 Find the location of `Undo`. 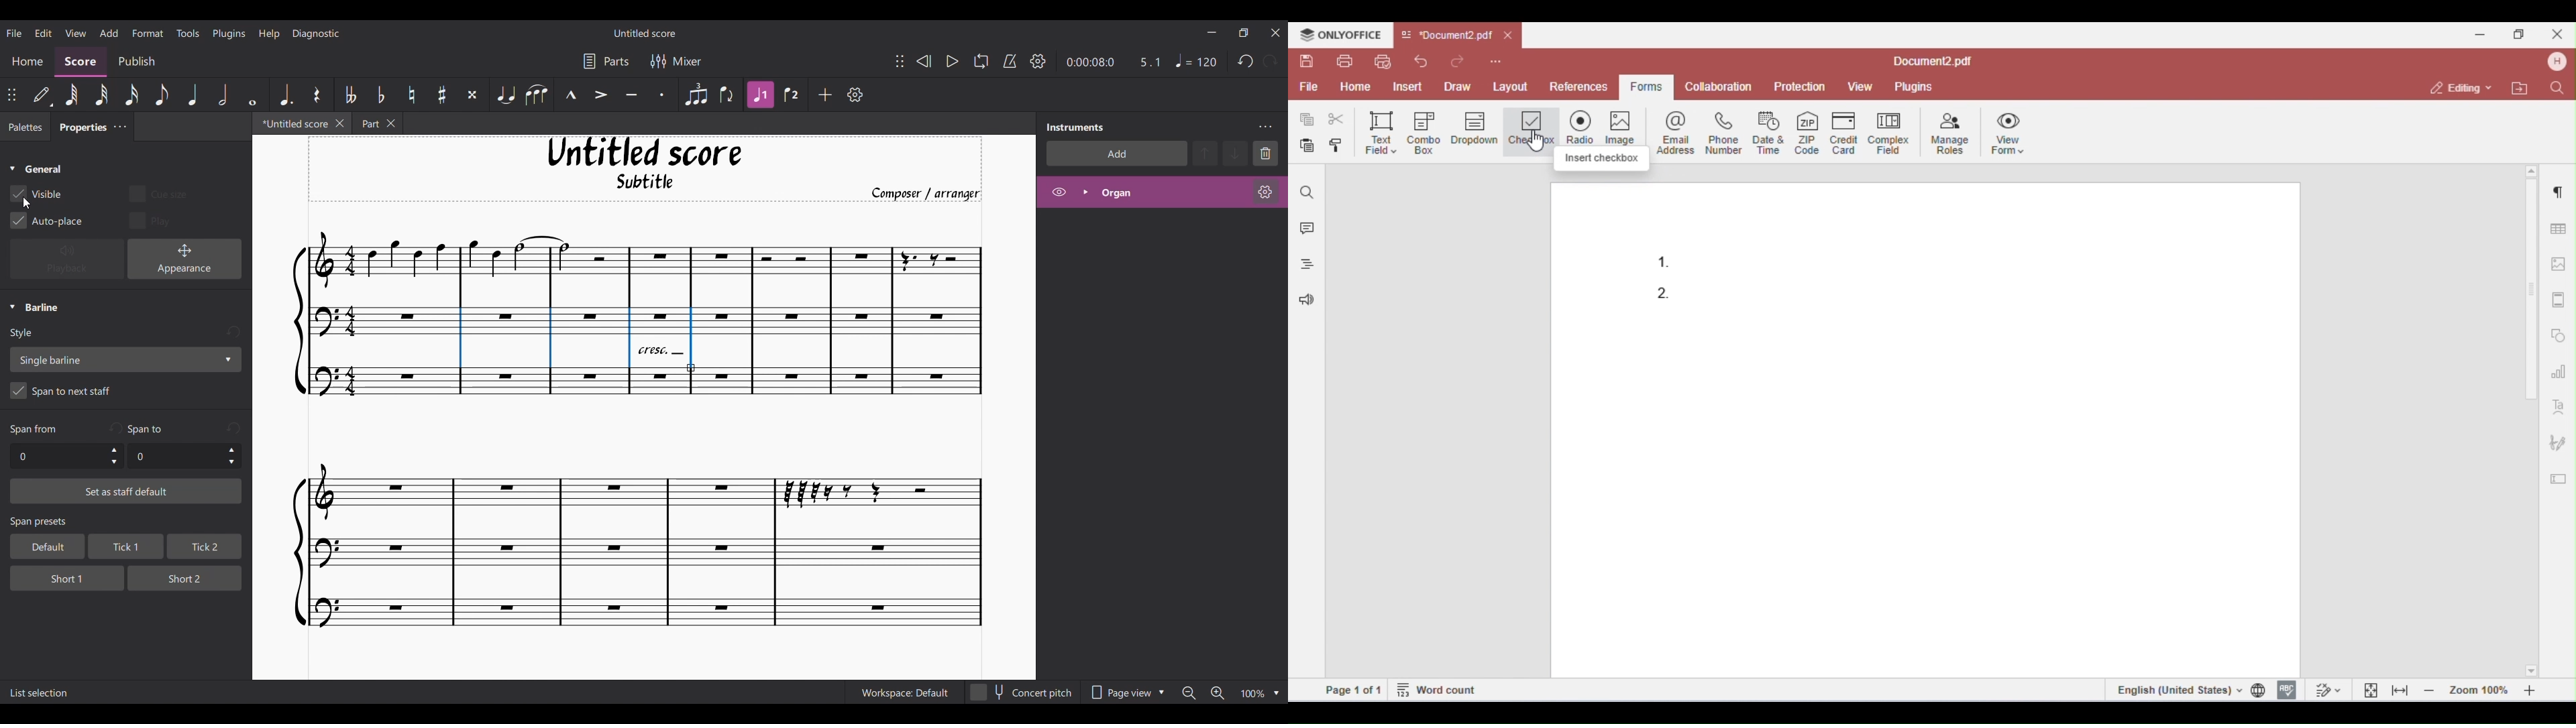

Undo is located at coordinates (1246, 62).